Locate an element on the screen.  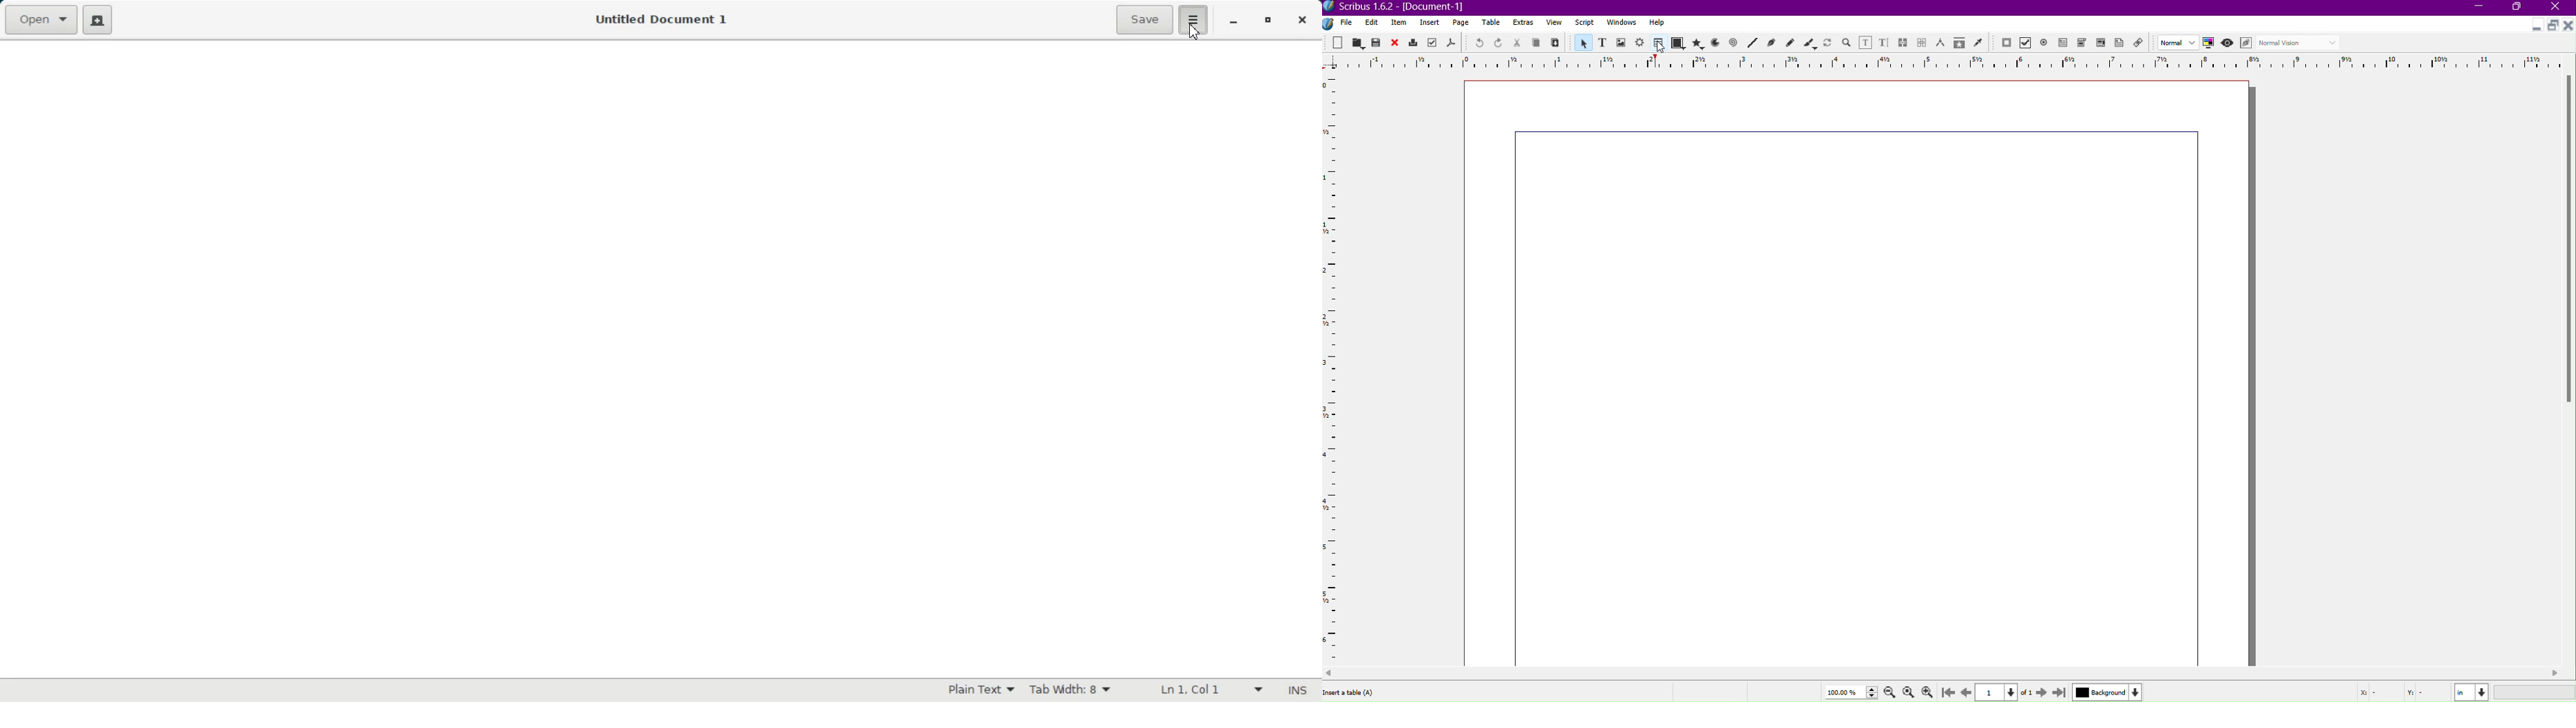
PDF Radio Button is located at coordinates (2047, 42).